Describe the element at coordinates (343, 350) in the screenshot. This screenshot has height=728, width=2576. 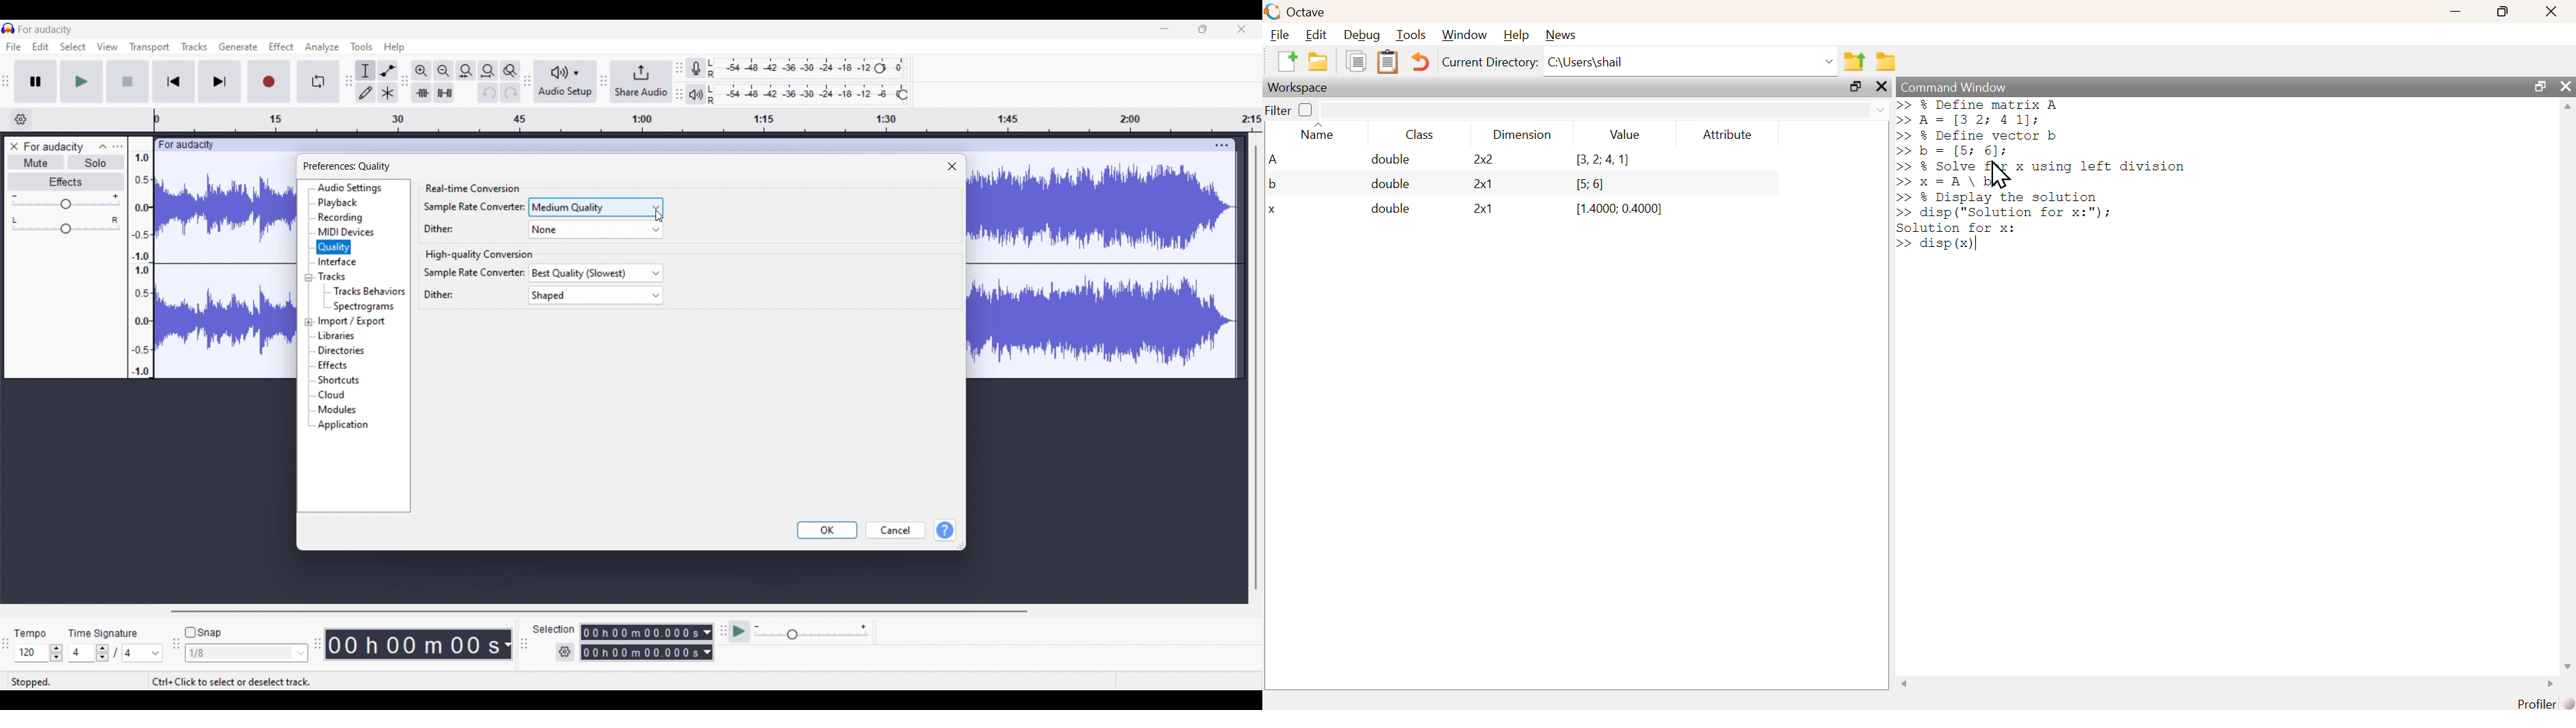
I see `Directories` at that location.